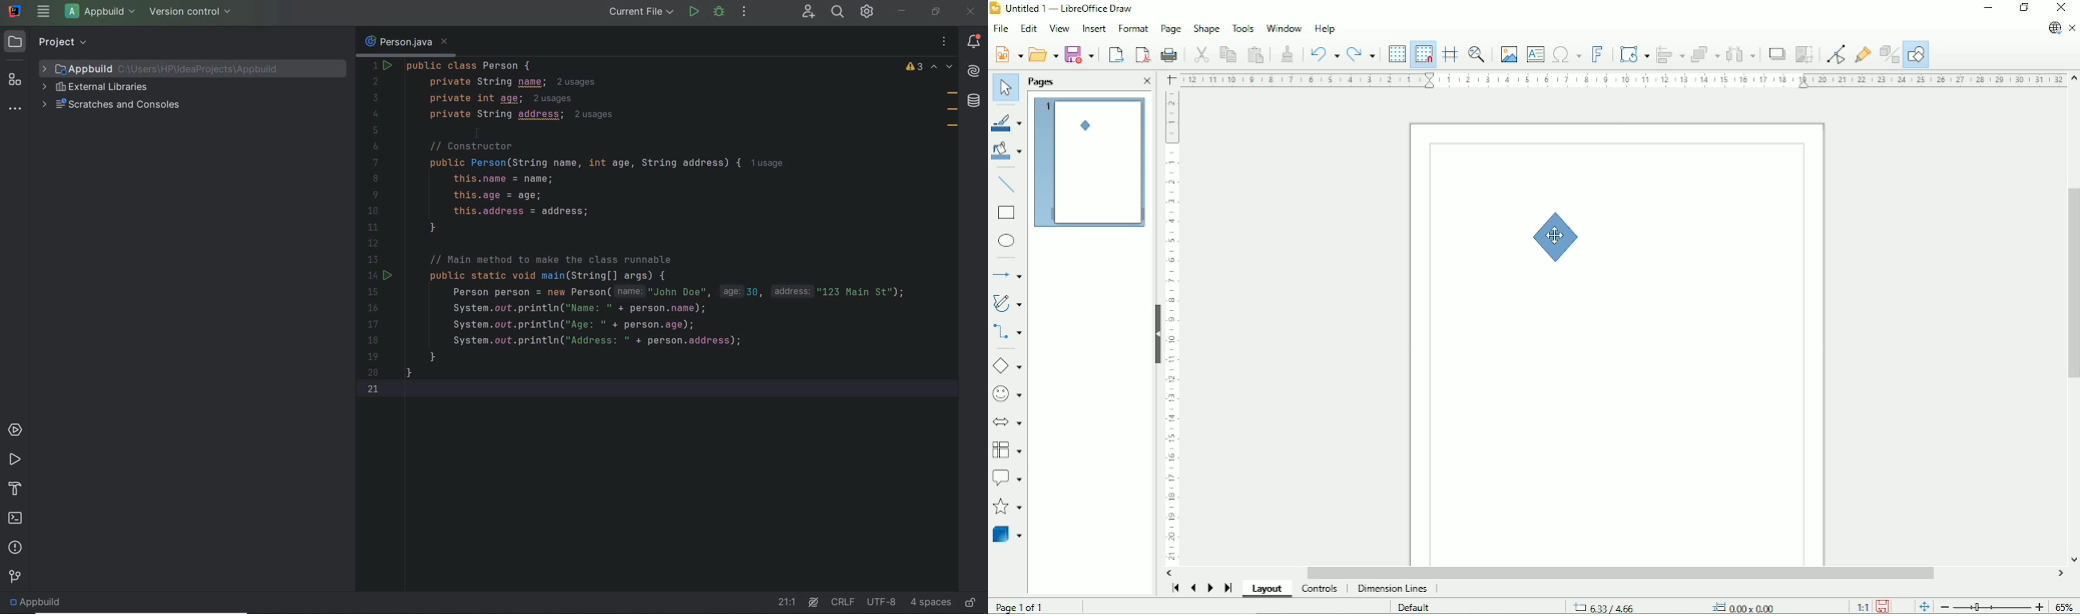  I want to click on problems, so click(14, 546).